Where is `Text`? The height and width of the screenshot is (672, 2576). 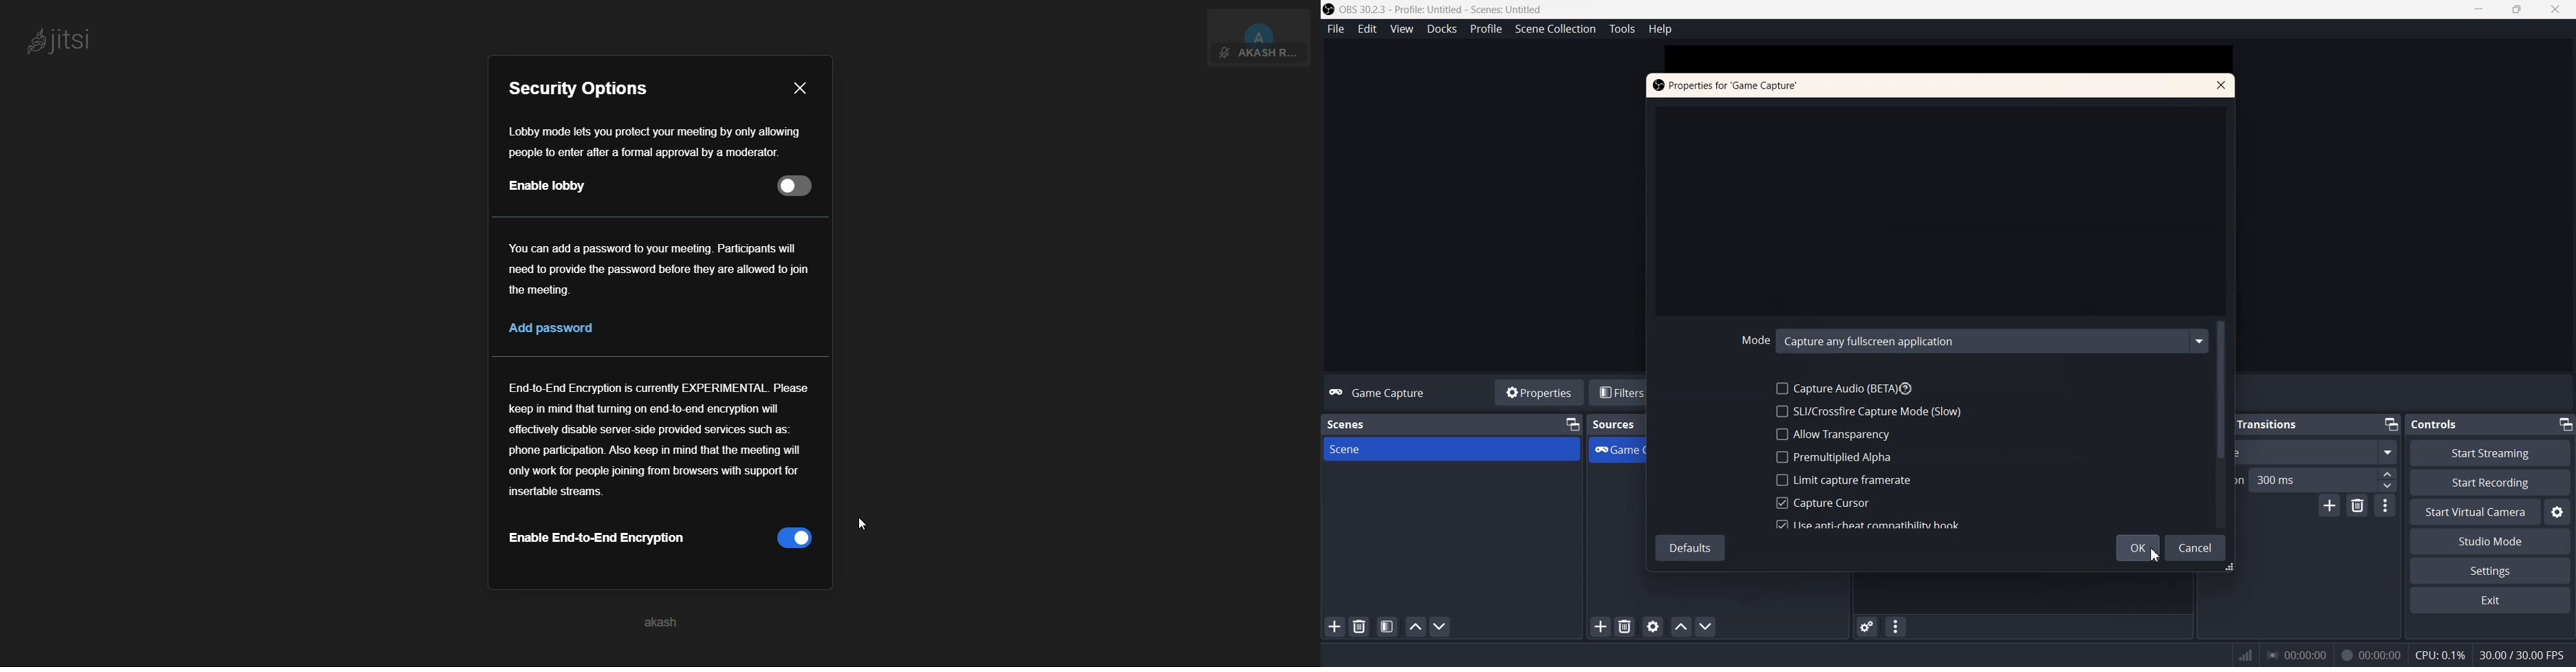
Text is located at coordinates (2269, 422).